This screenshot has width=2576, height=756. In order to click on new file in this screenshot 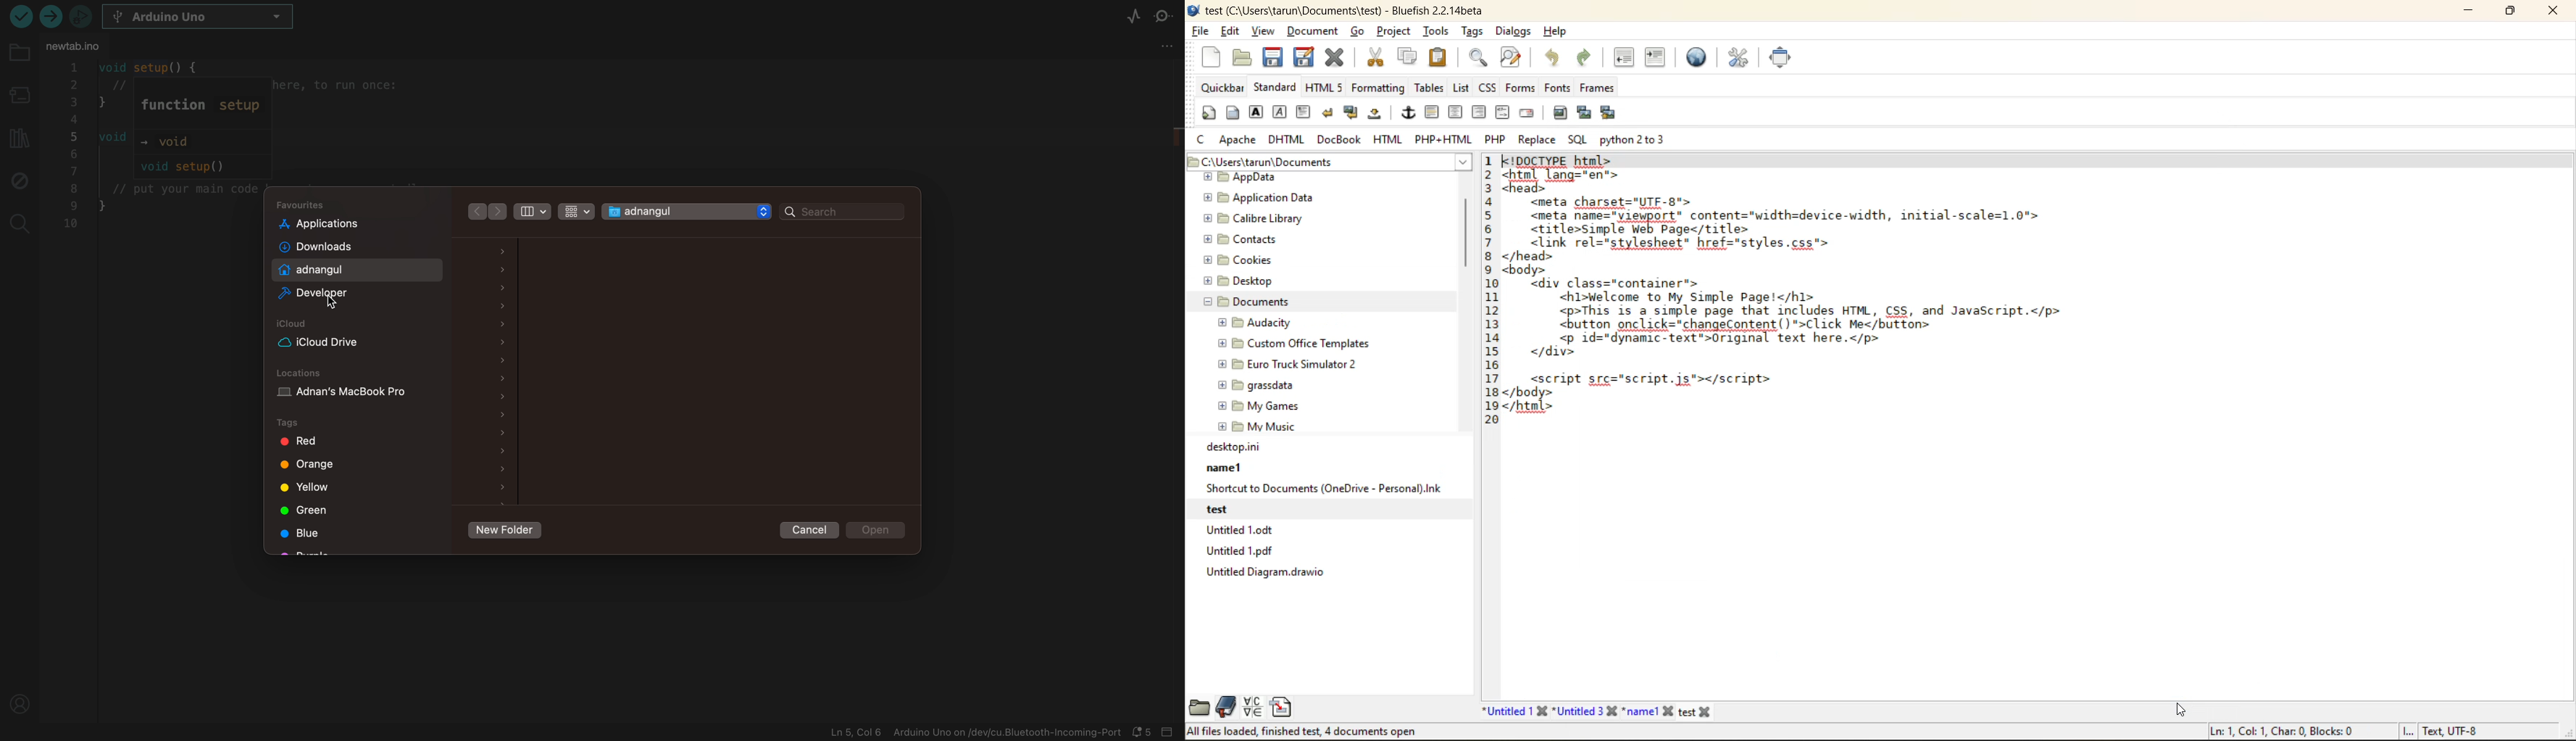, I will do `click(1694, 710)`.